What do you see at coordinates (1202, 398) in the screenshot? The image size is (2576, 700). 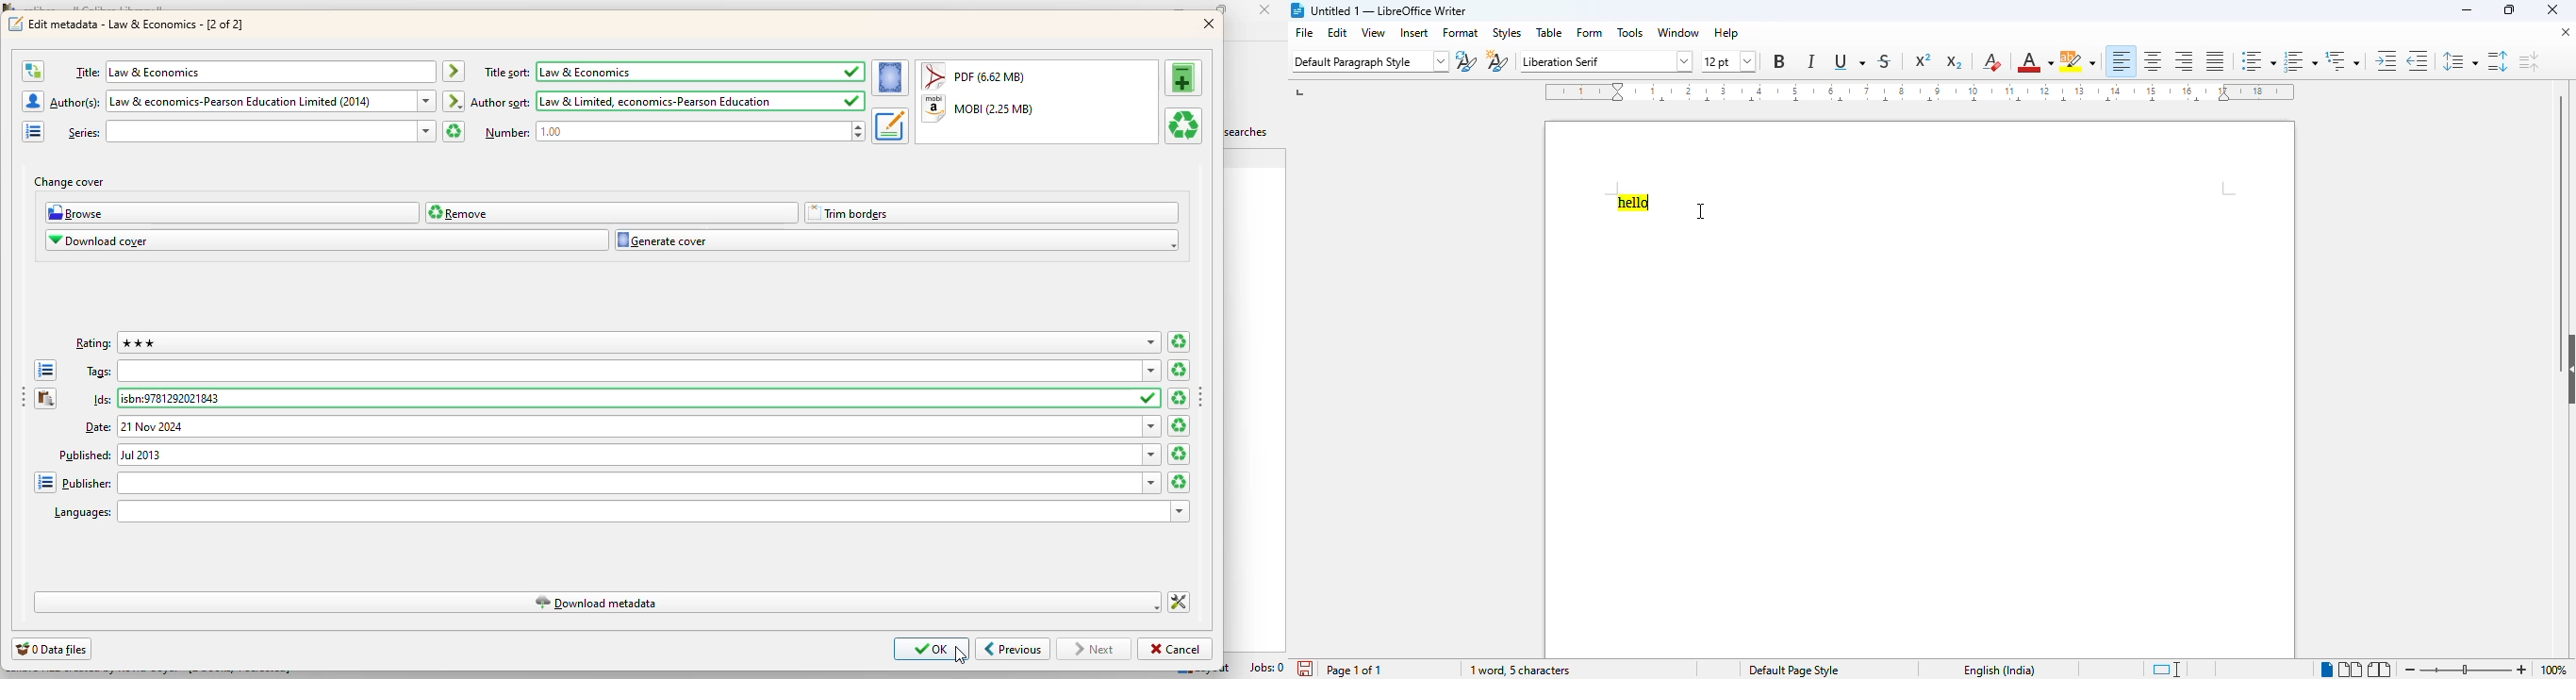 I see `toggle sidebar` at bounding box center [1202, 398].